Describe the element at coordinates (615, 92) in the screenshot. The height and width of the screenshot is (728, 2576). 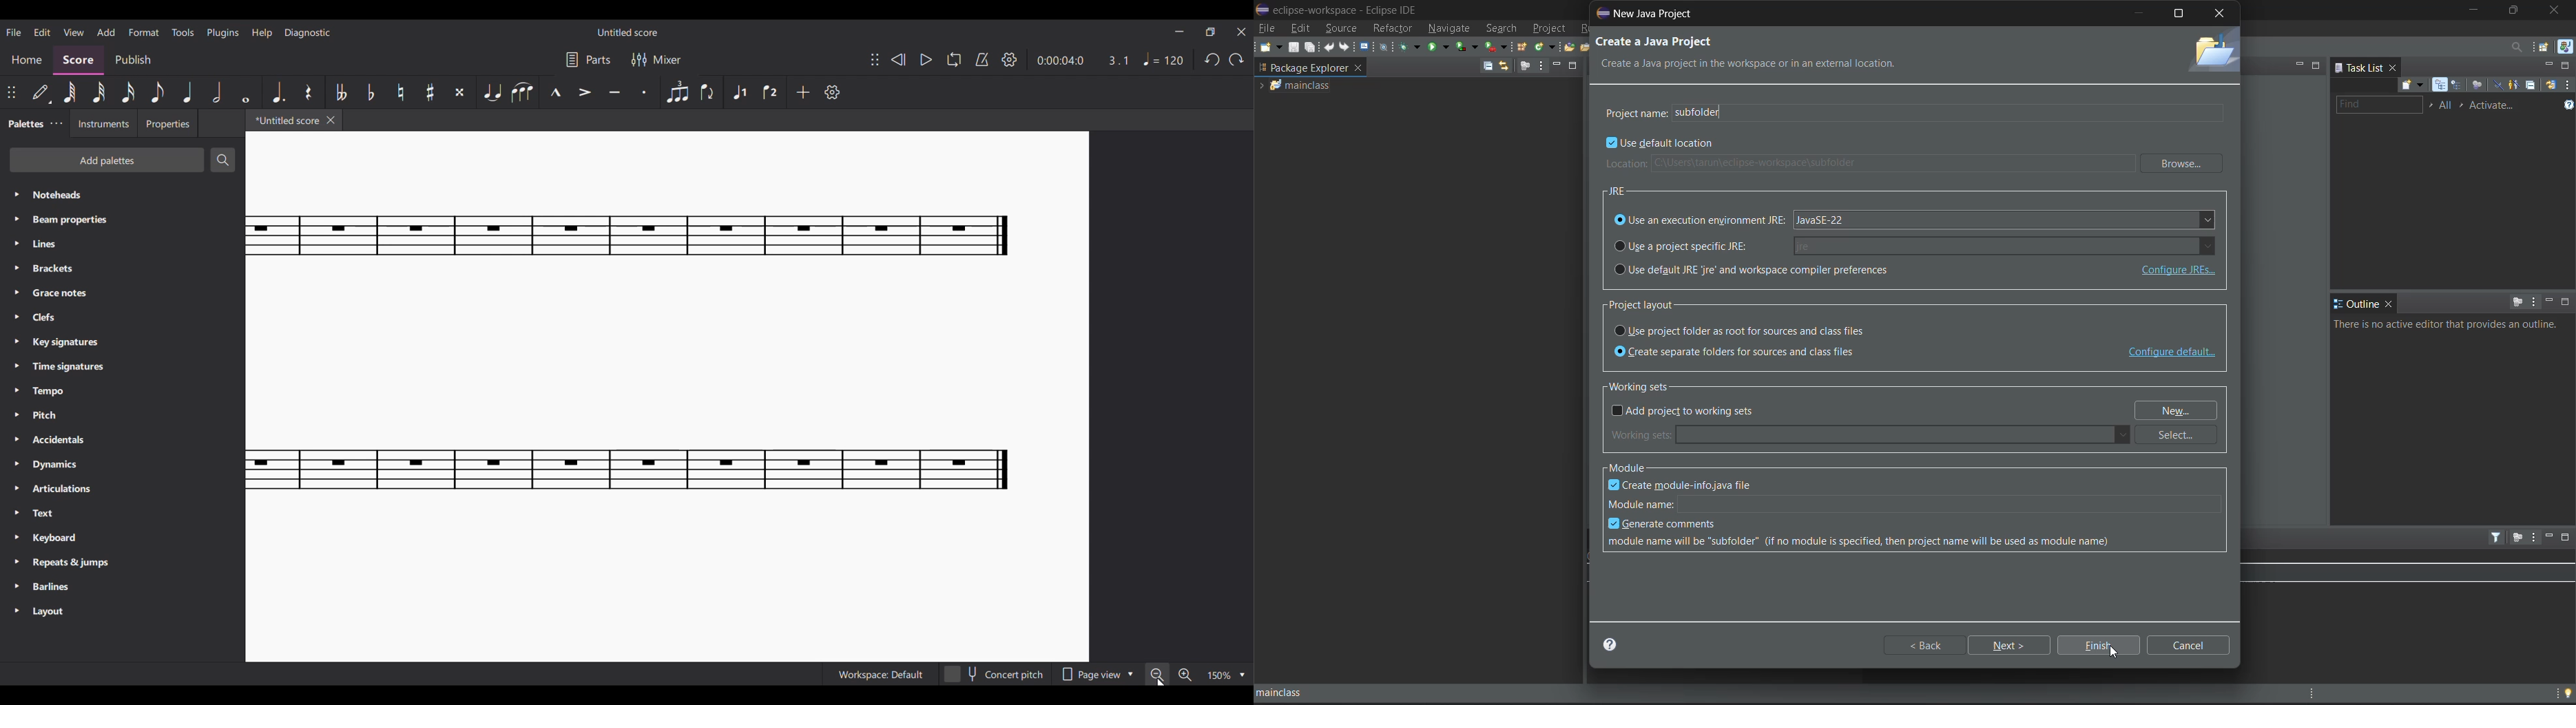
I see `Tenuto` at that location.